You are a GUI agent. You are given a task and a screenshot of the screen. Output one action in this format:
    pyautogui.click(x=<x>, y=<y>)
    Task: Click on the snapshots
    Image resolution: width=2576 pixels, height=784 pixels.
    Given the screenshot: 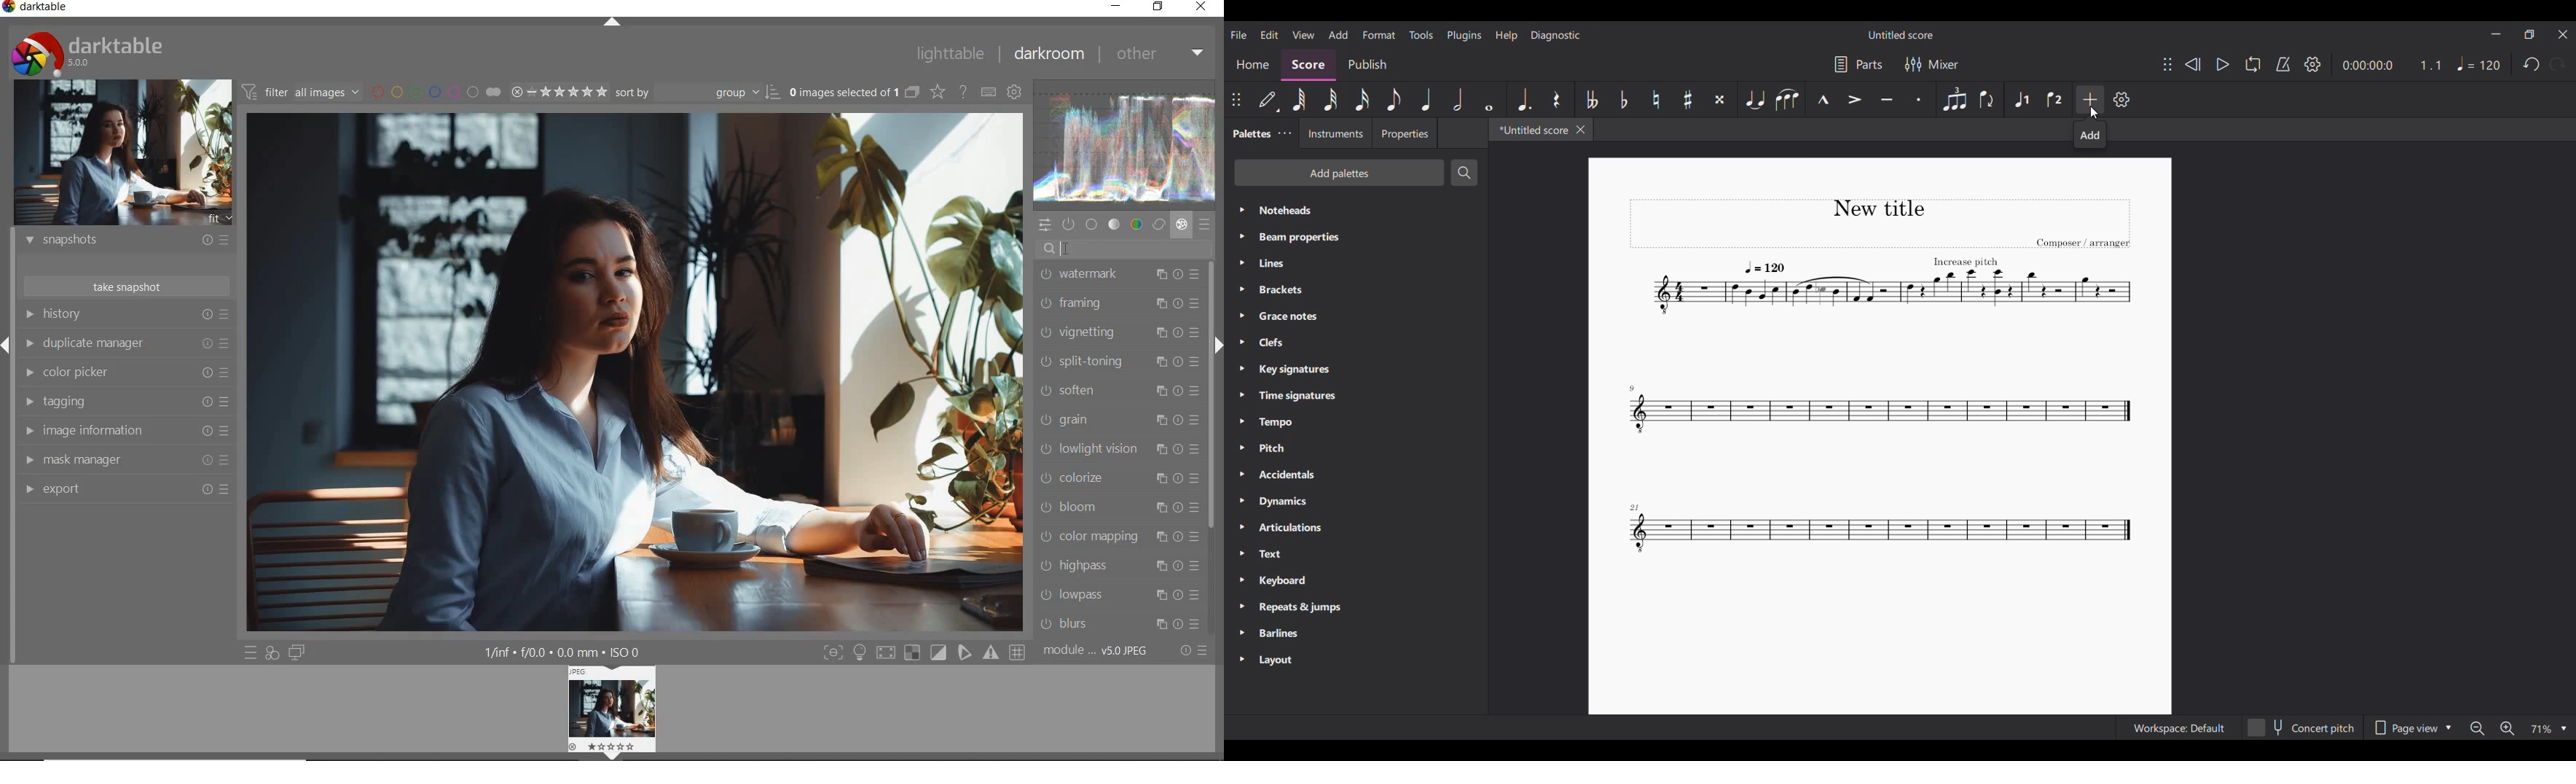 What is the action you would take?
    pyautogui.click(x=129, y=241)
    